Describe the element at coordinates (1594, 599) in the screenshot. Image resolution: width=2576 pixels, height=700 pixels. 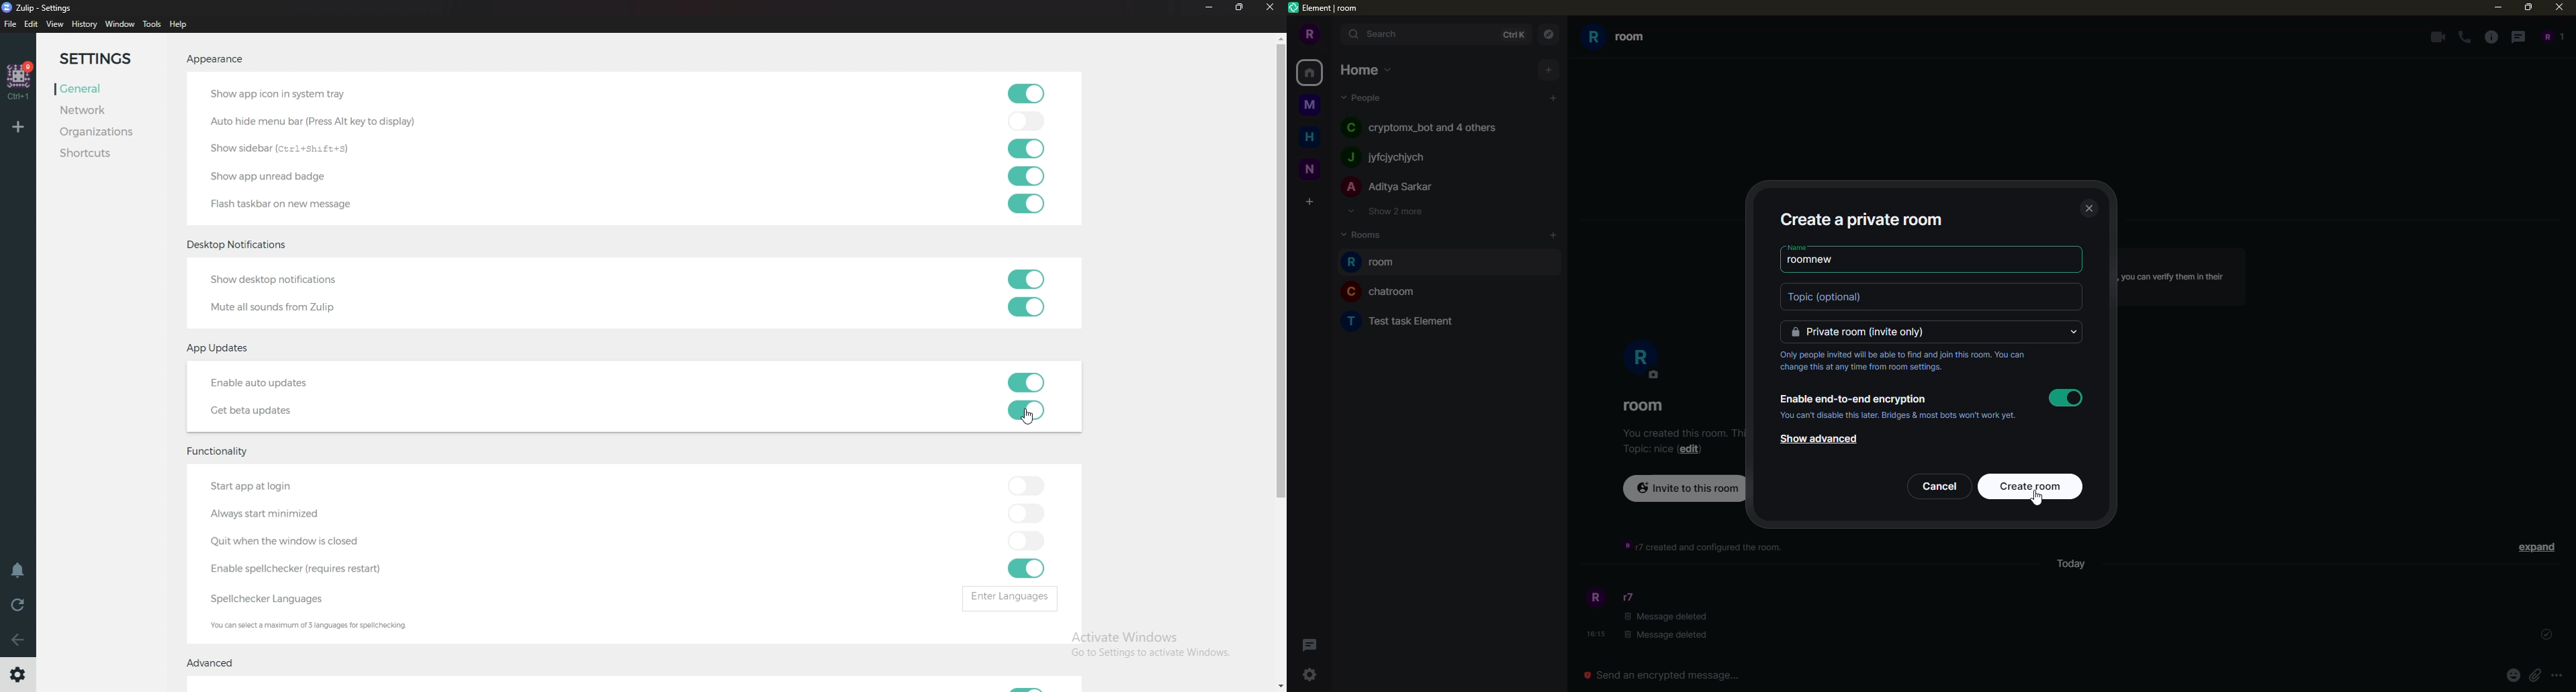
I see `profile` at that location.